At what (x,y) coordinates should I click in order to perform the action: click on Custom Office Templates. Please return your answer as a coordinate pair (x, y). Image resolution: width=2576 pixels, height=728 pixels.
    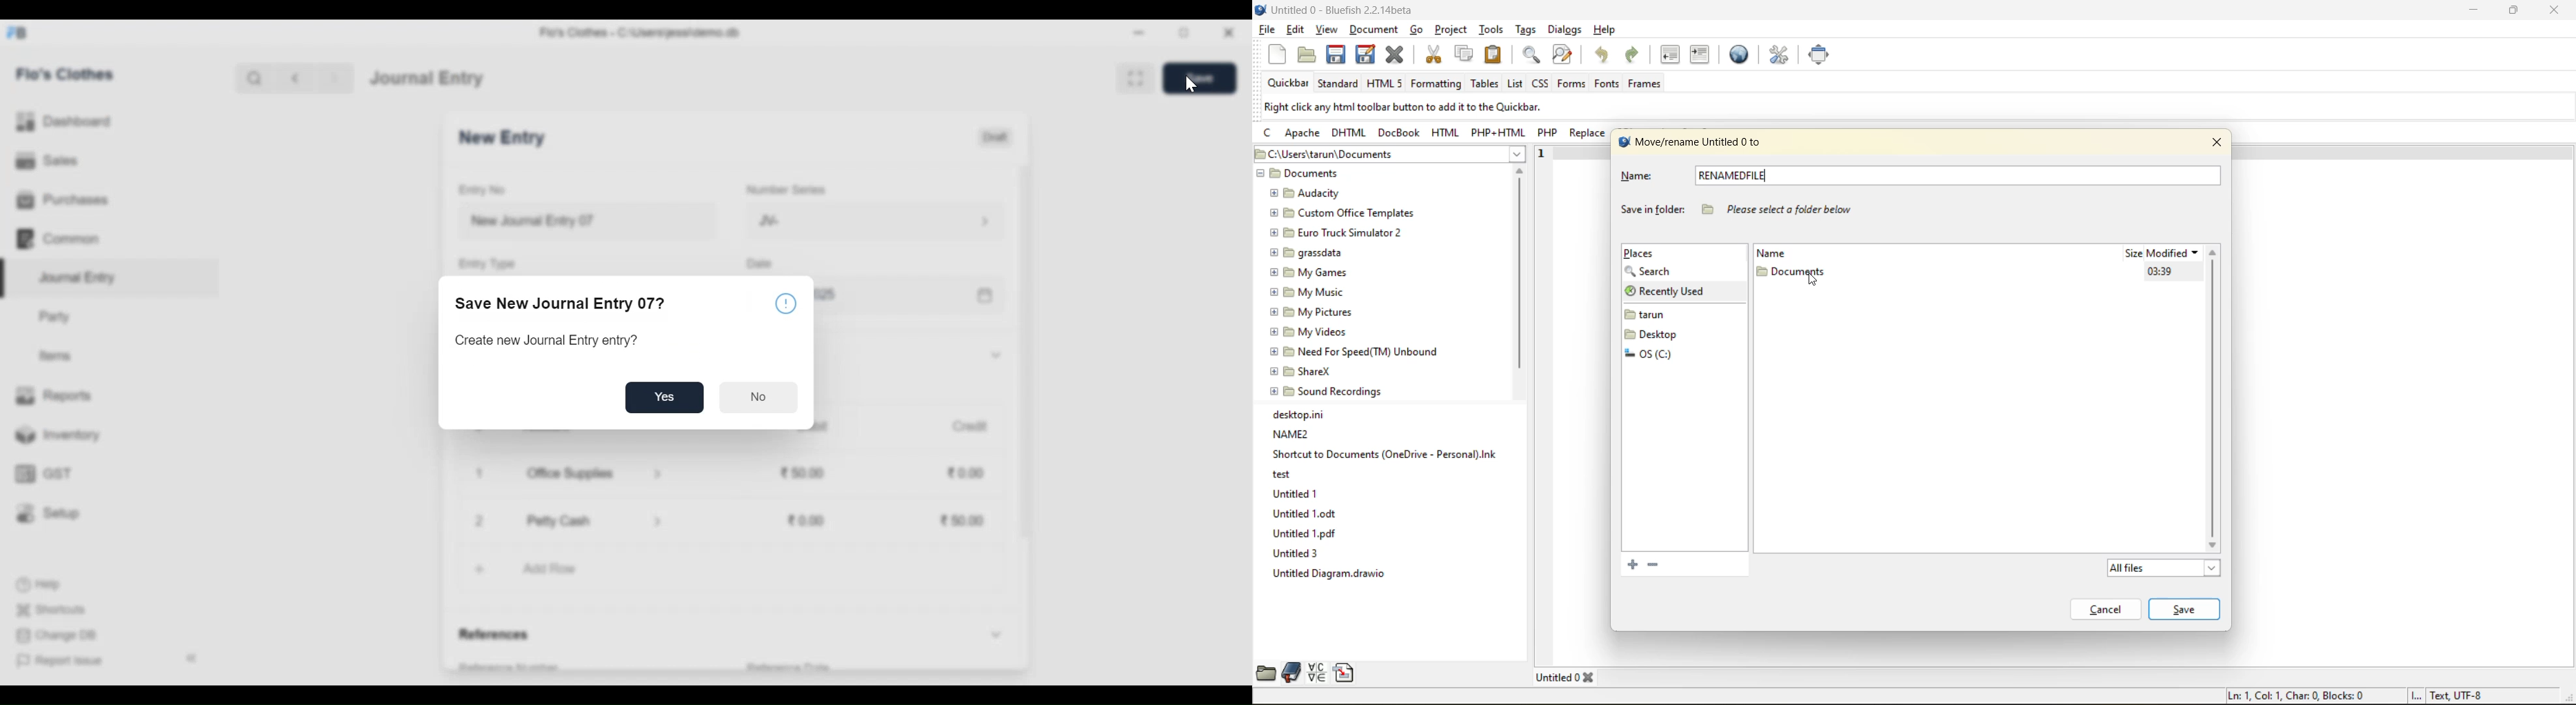
    Looking at the image, I should click on (1338, 214).